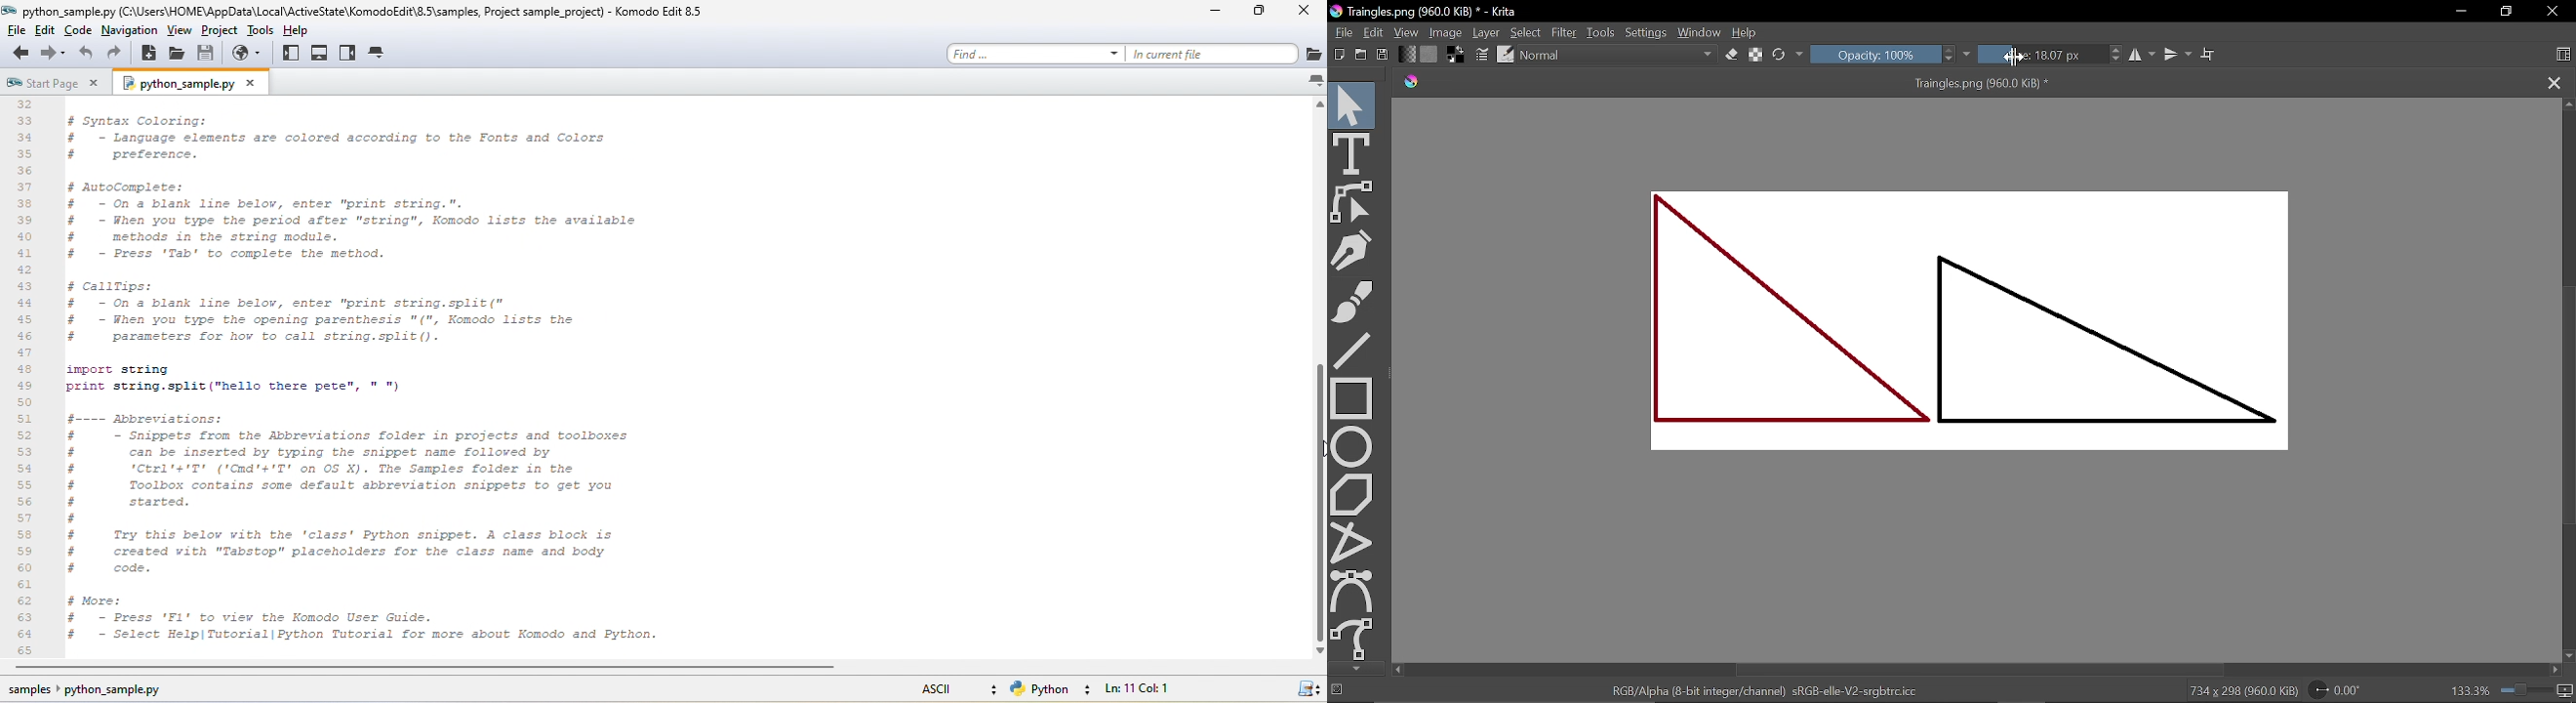 This screenshot has height=728, width=2576. Describe the element at coordinates (1352, 446) in the screenshot. I see `Ellipse tool` at that location.